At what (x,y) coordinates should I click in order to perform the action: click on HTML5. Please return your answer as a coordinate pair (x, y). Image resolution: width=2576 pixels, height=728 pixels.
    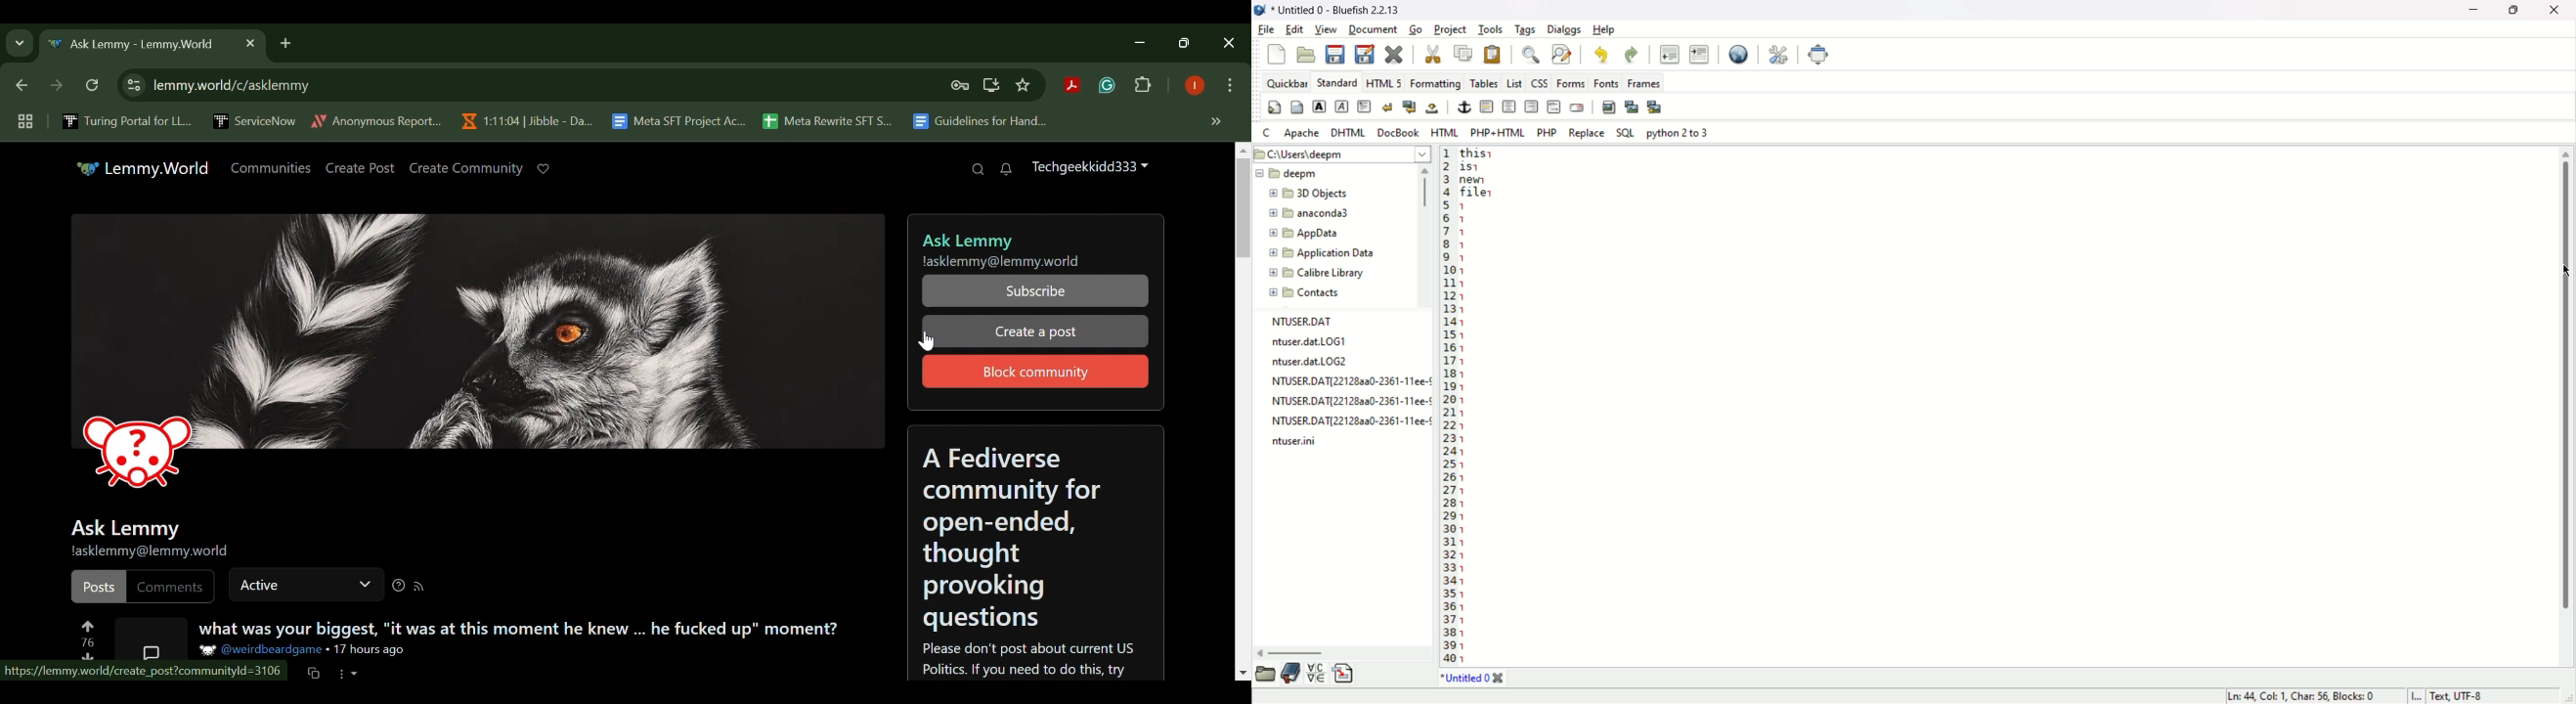
    Looking at the image, I should click on (1383, 84).